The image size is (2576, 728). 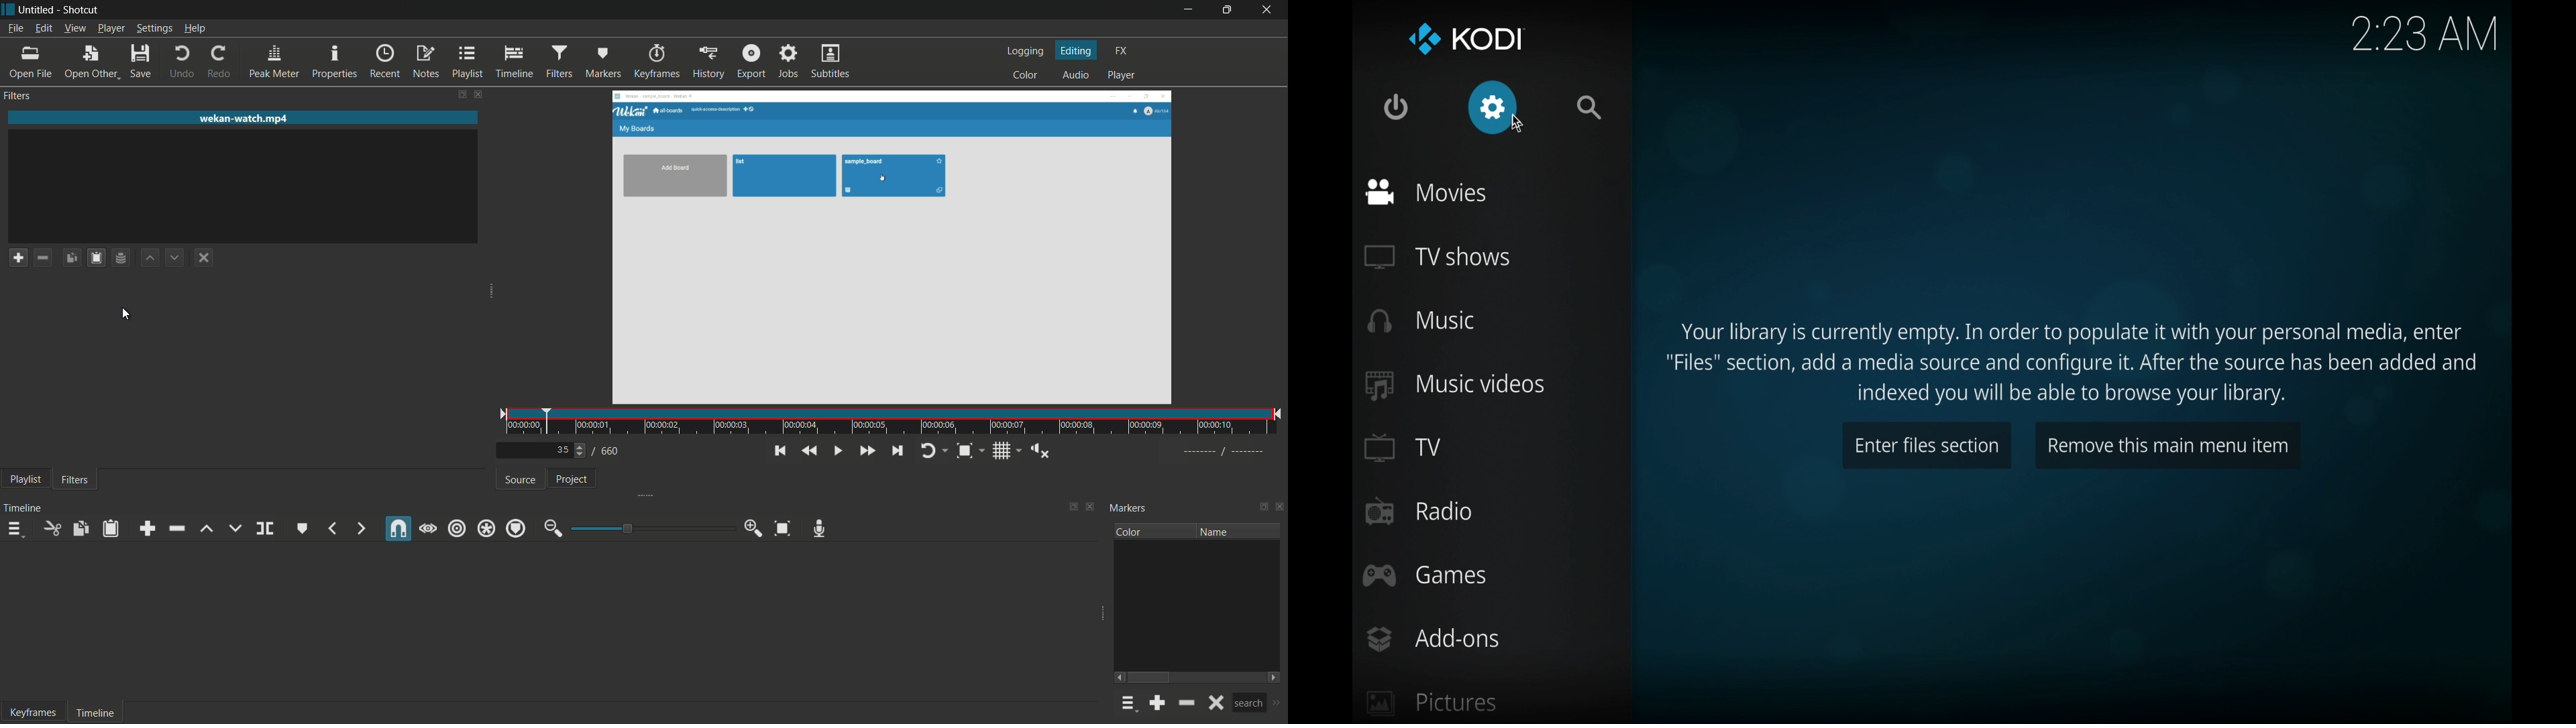 I want to click on cursor, so click(x=1523, y=131).